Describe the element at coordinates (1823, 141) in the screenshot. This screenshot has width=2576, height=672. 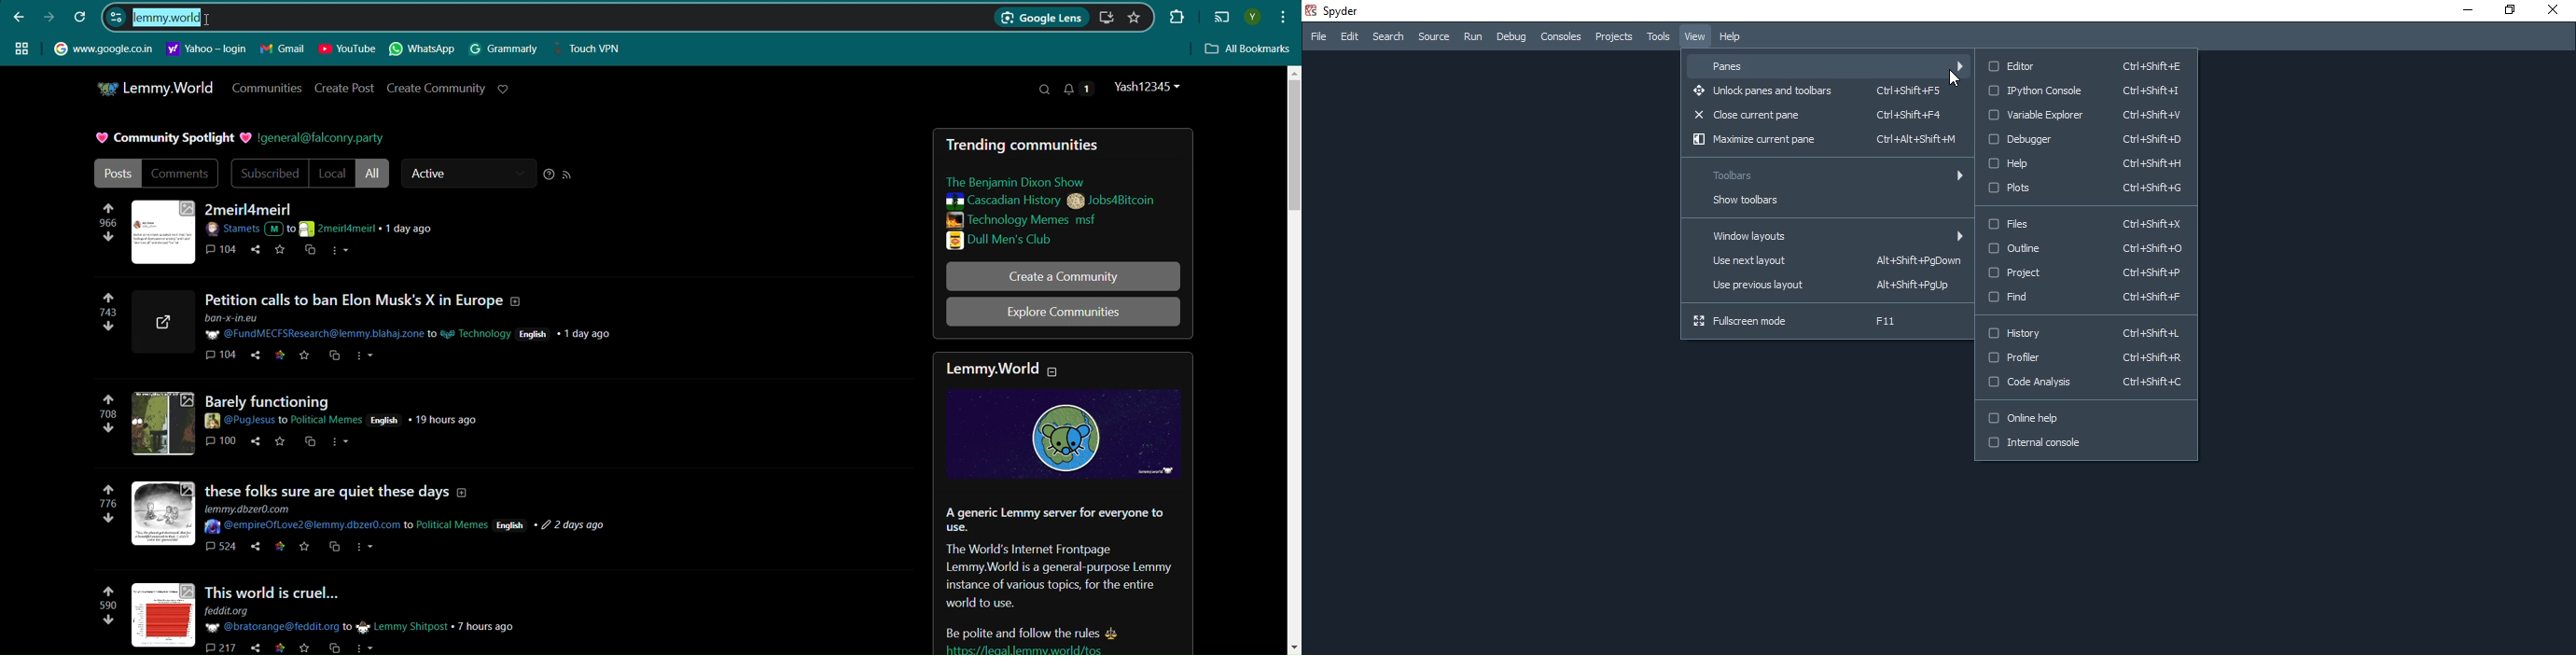
I see `maximise current pane` at that location.